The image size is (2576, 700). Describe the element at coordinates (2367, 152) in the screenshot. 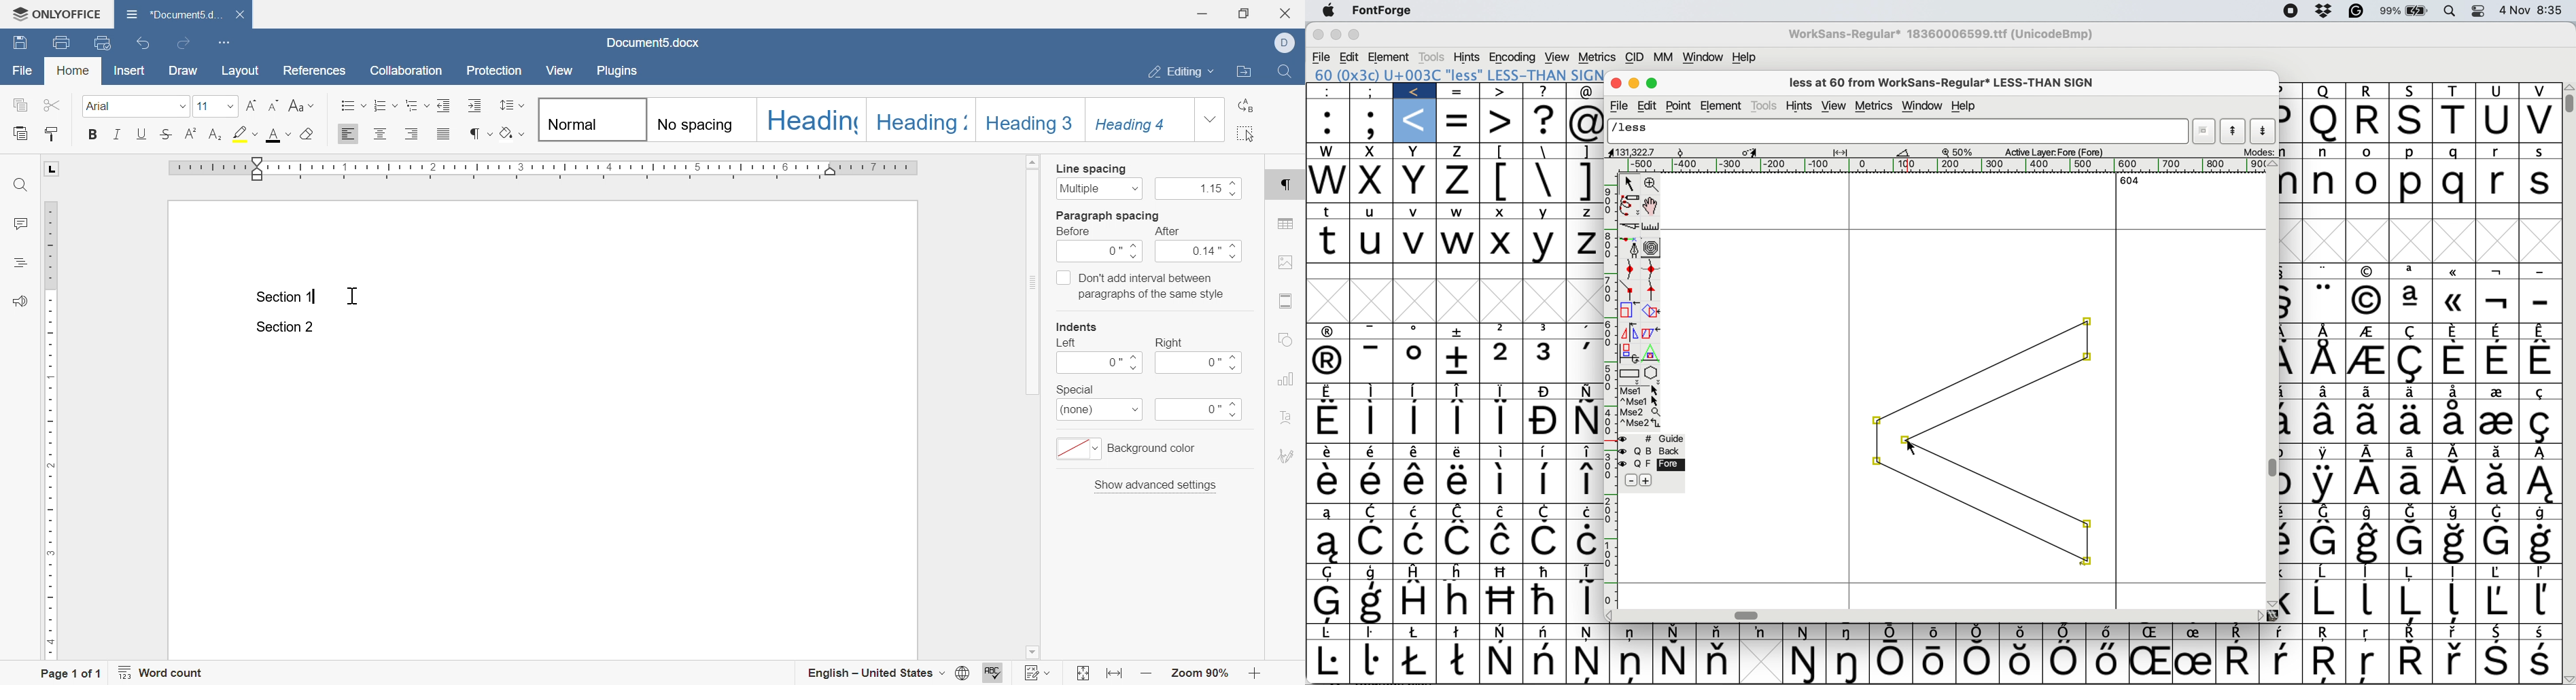

I see `o` at that location.